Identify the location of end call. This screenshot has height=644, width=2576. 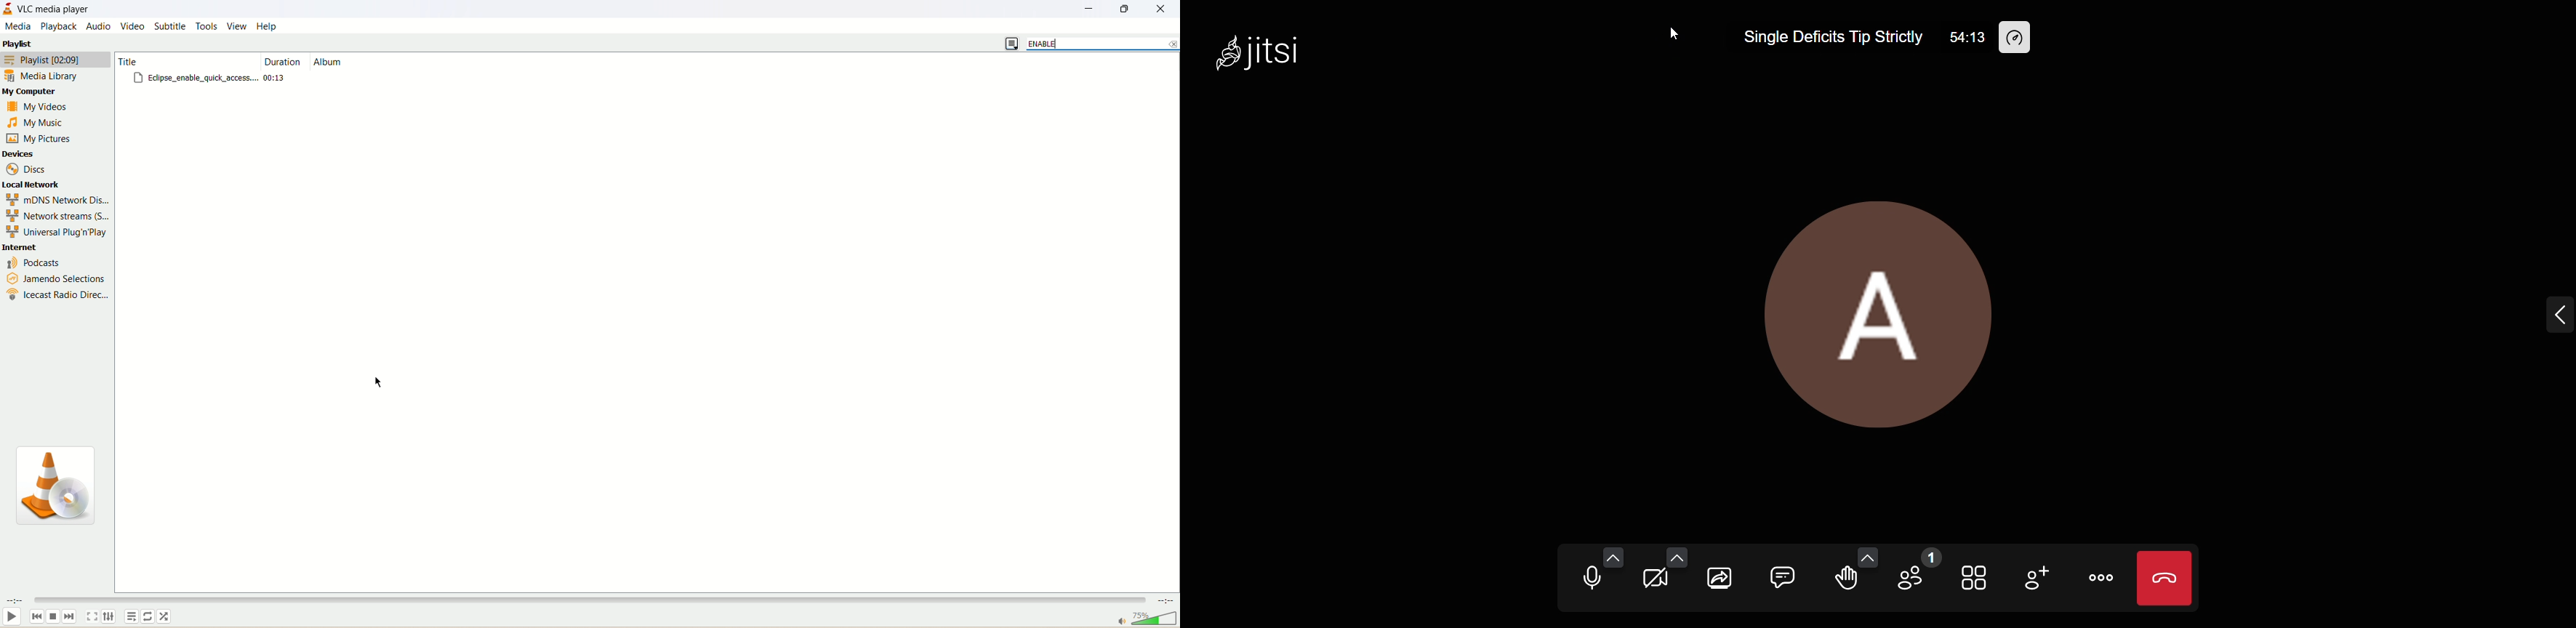
(2164, 577).